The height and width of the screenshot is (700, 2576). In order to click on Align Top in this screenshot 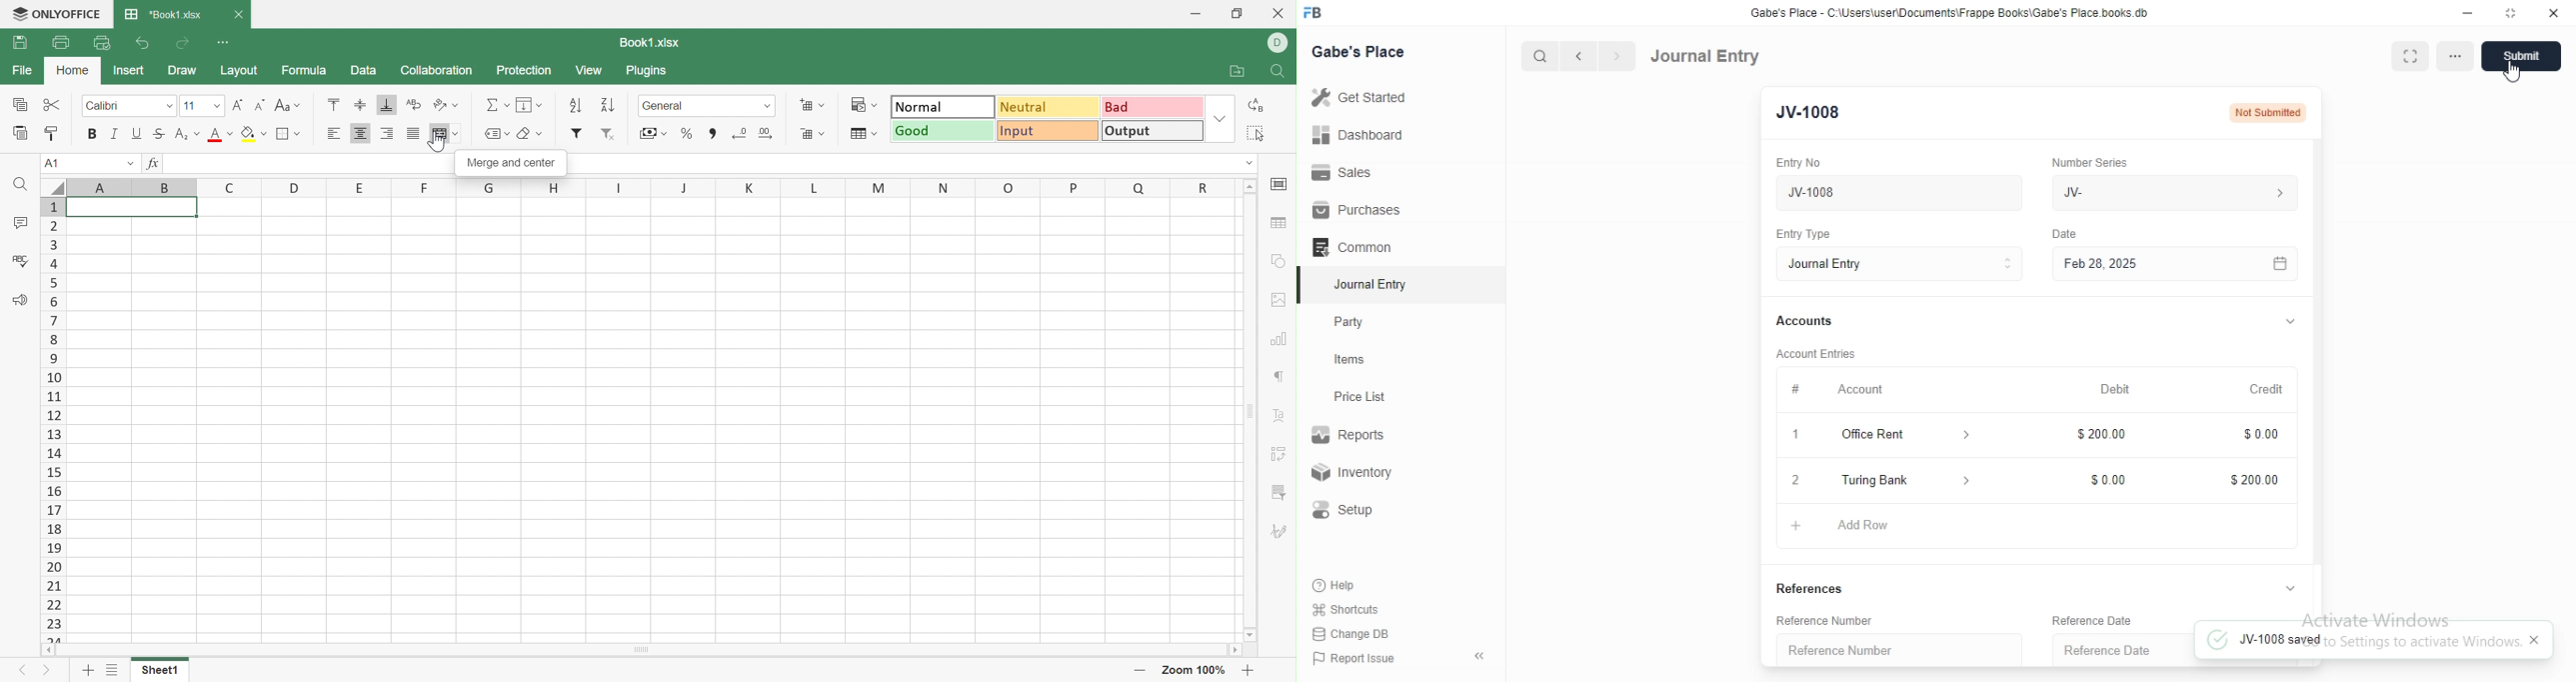, I will do `click(331, 104)`.